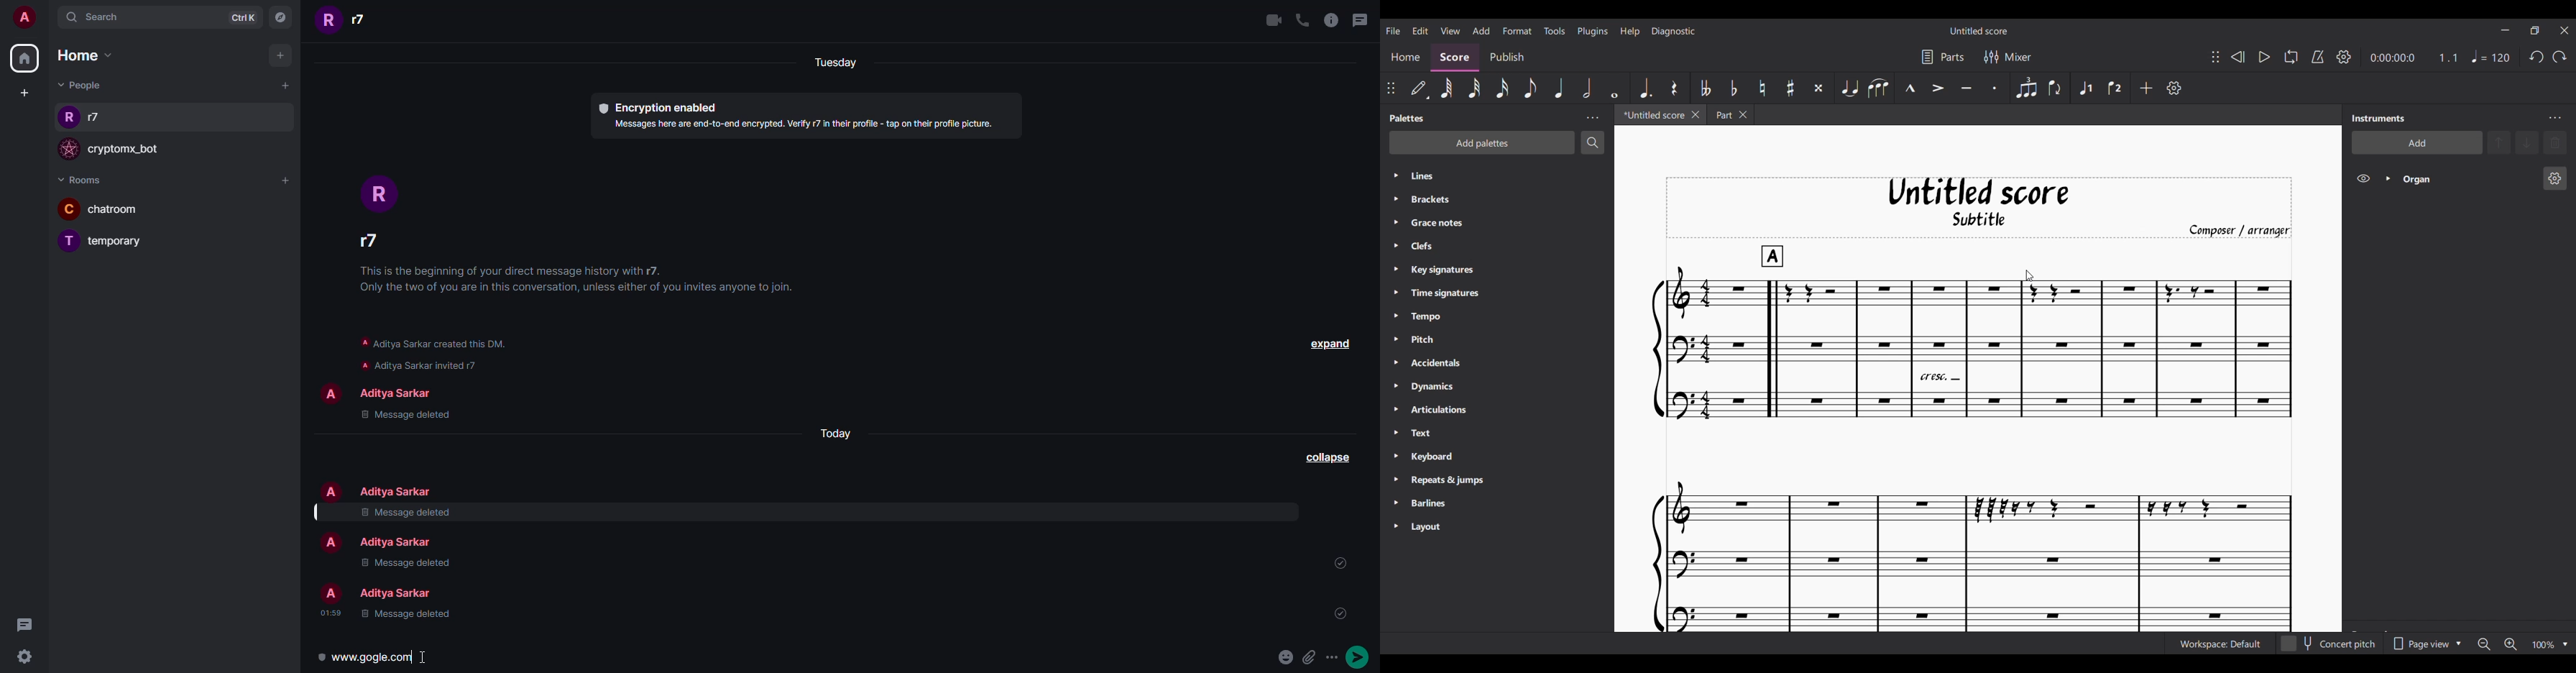 This screenshot has height=700, width=2576. Describe the element at coordinates (326, 391) in the screenshot. I see `profile` at that location.